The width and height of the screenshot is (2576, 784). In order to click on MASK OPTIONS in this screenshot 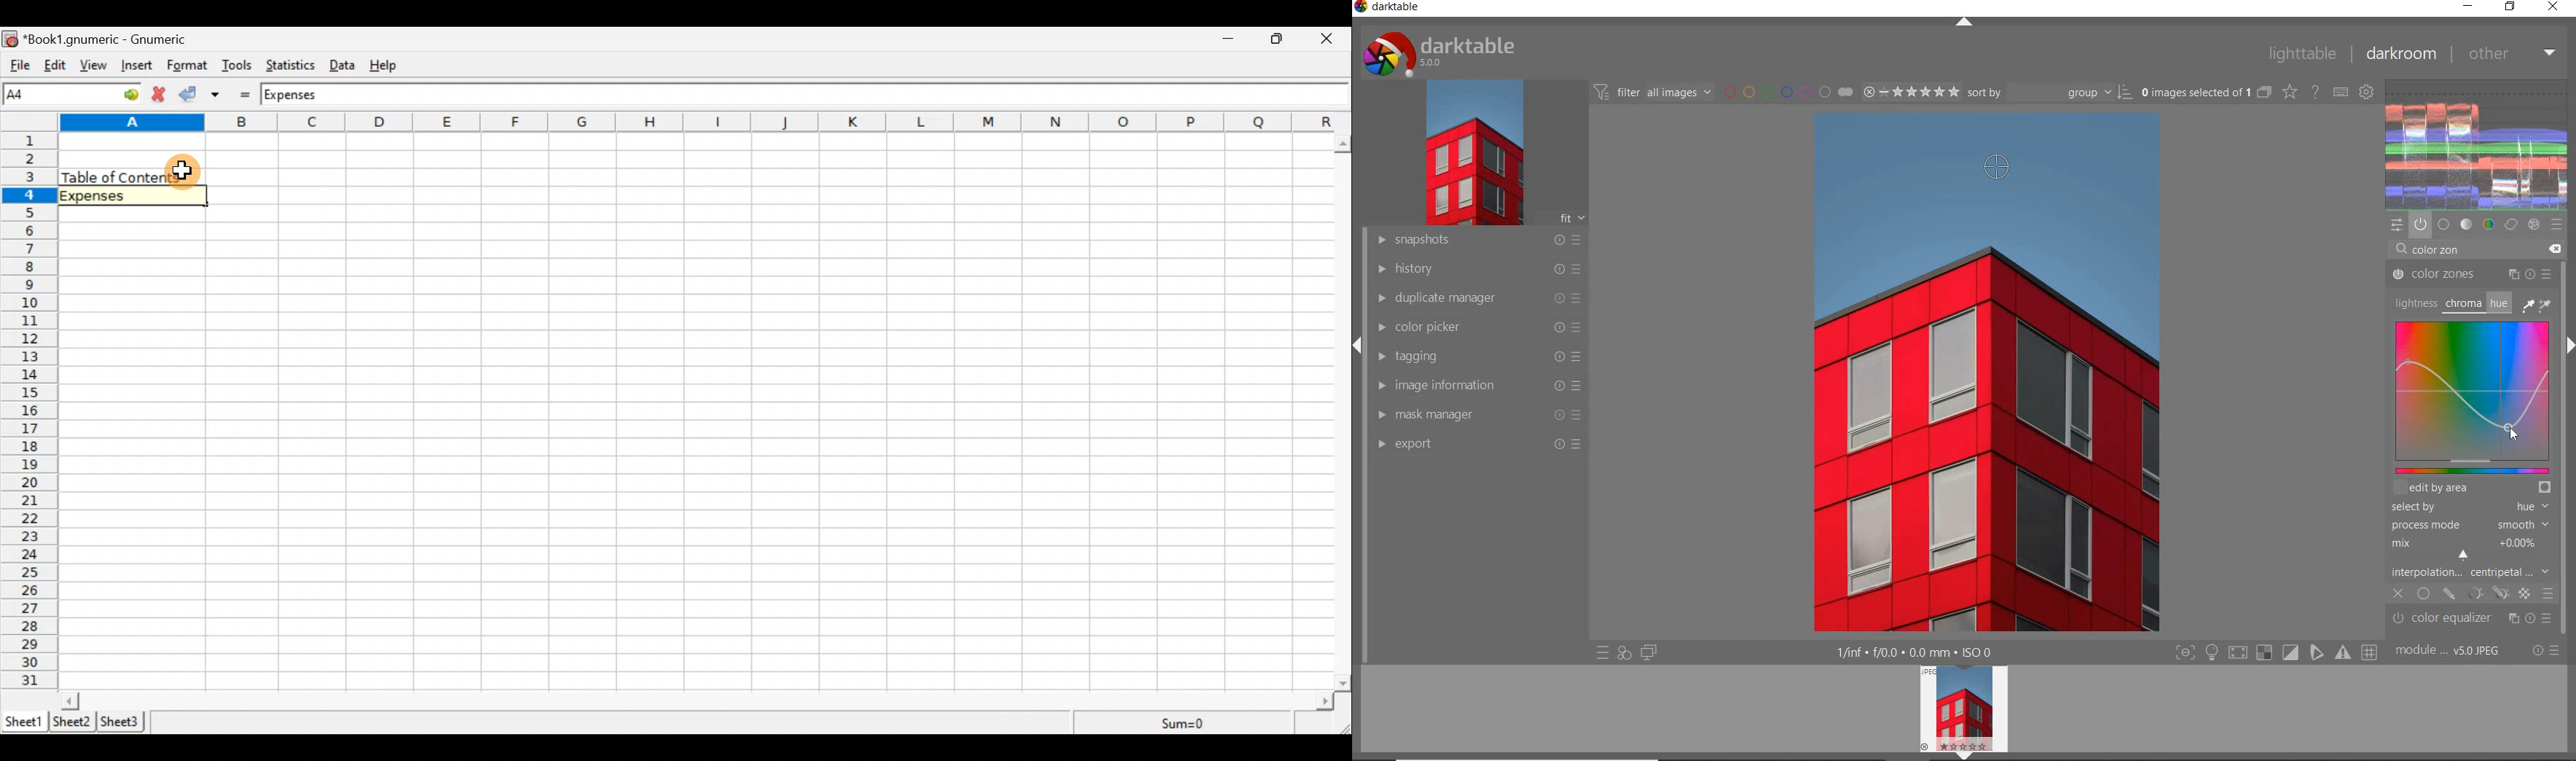, I will do `click(2486, 593)`.